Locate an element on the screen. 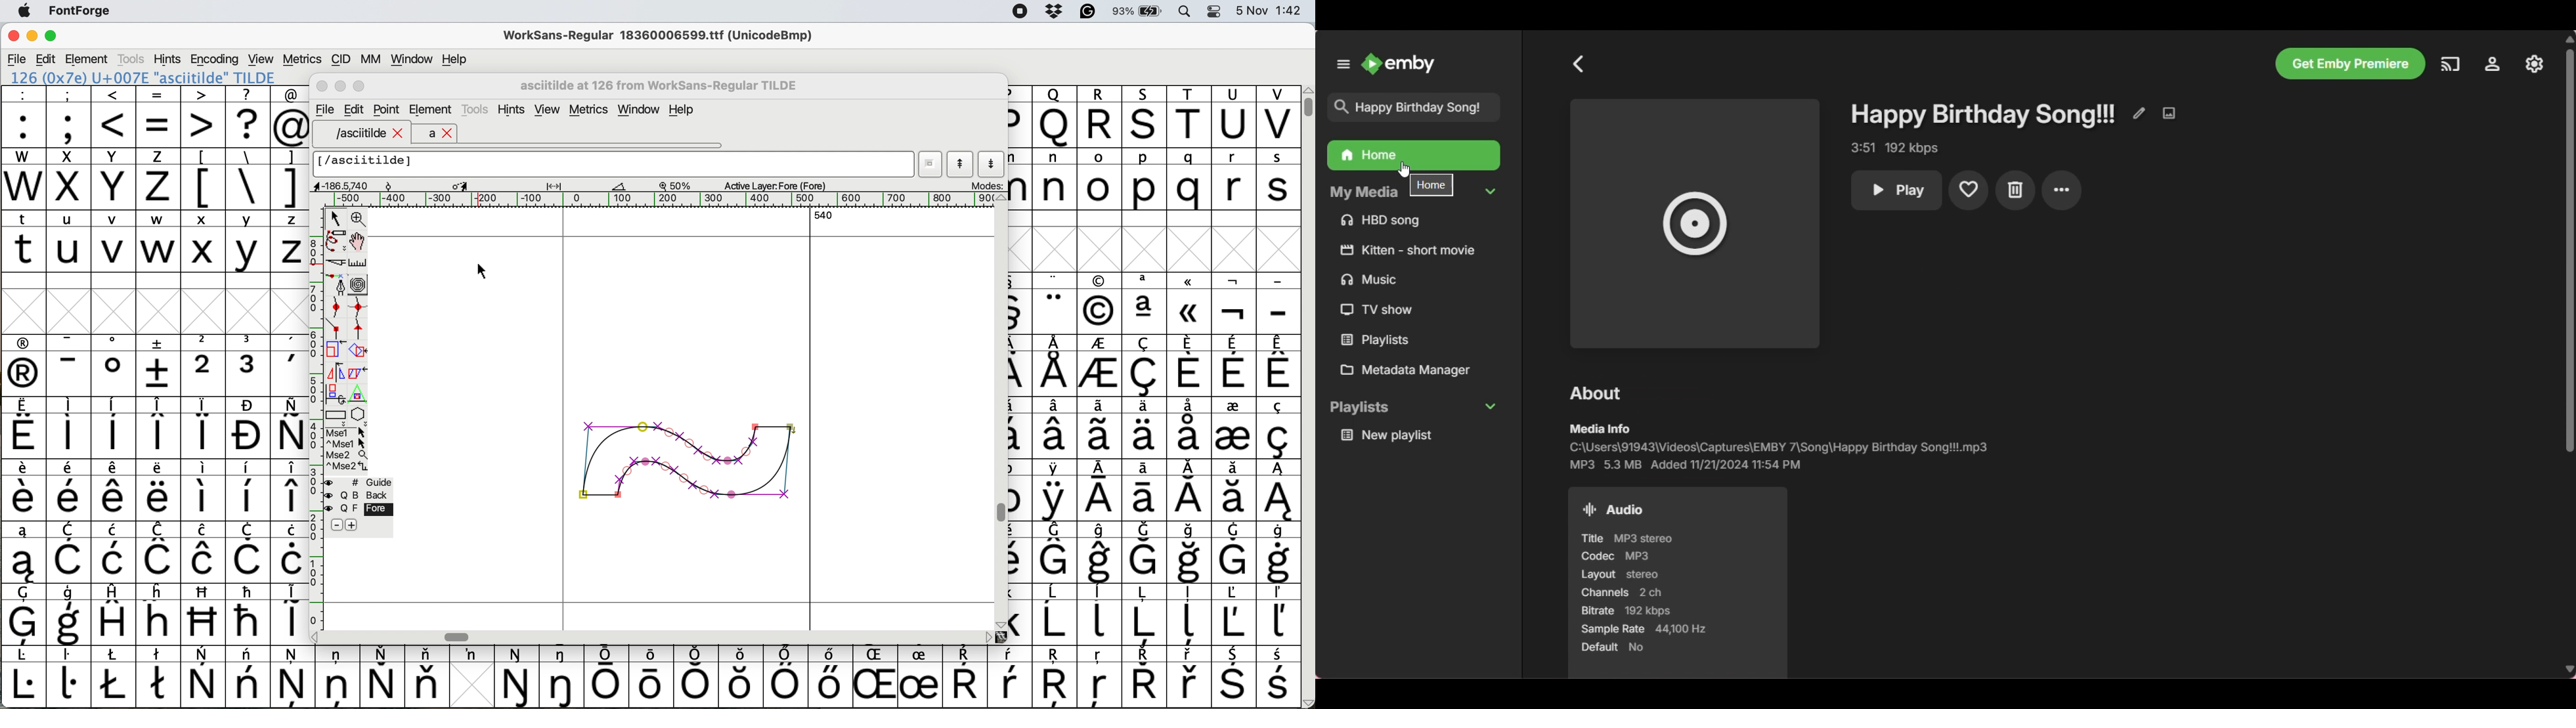  element is located at coordinates (88, 59).